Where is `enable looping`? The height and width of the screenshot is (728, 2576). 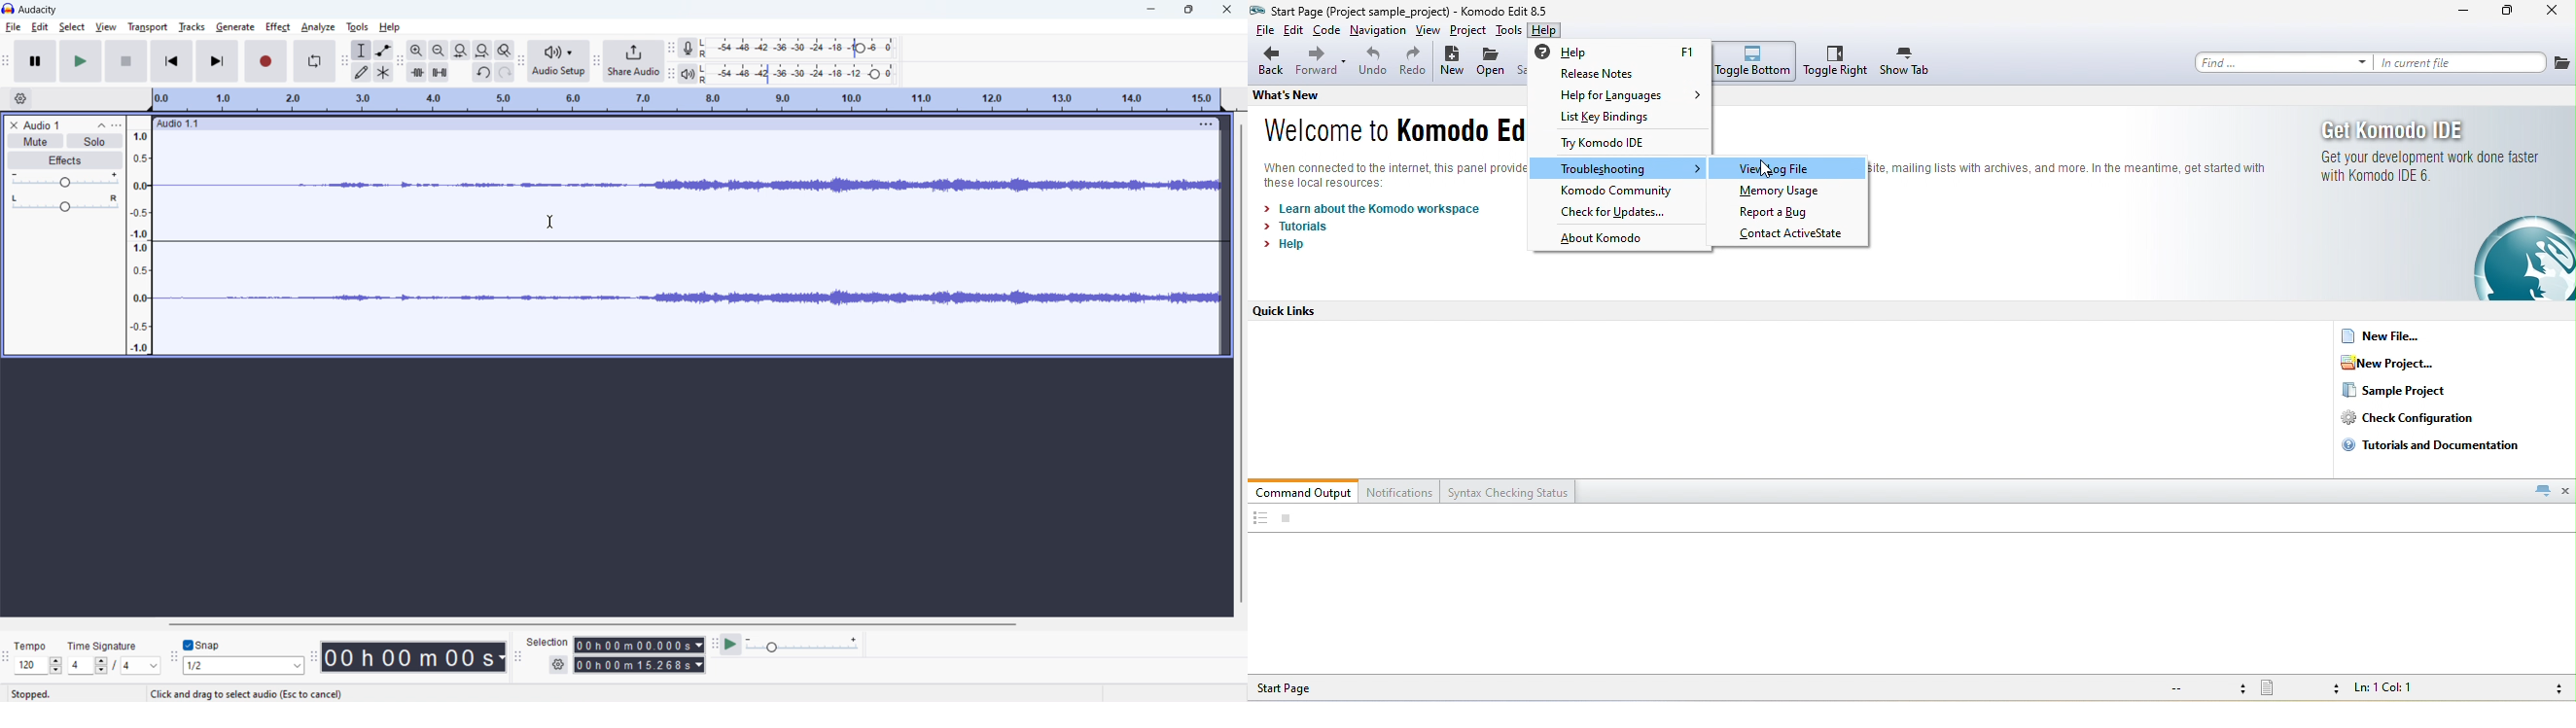 enable looping is located at coordinates (315, 61).